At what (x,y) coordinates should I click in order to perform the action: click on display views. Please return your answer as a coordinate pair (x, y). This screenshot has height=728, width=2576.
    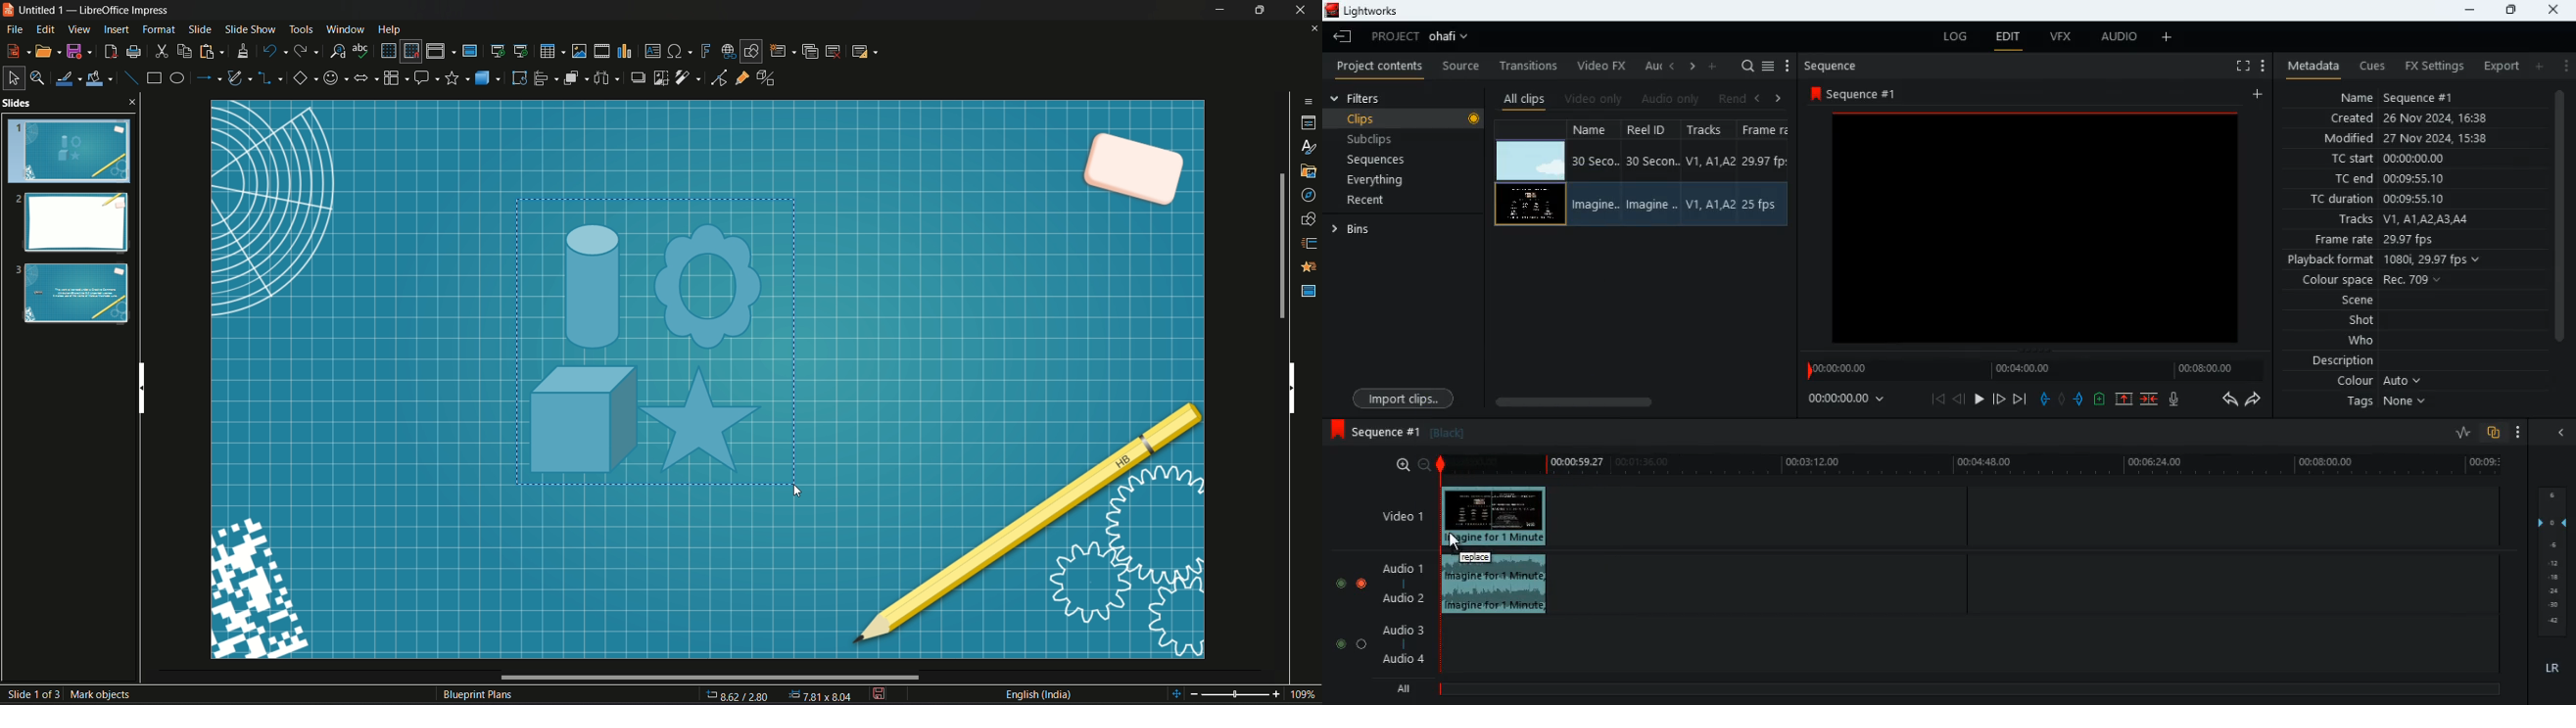
    Looking at the image, I should click on (441, 51).